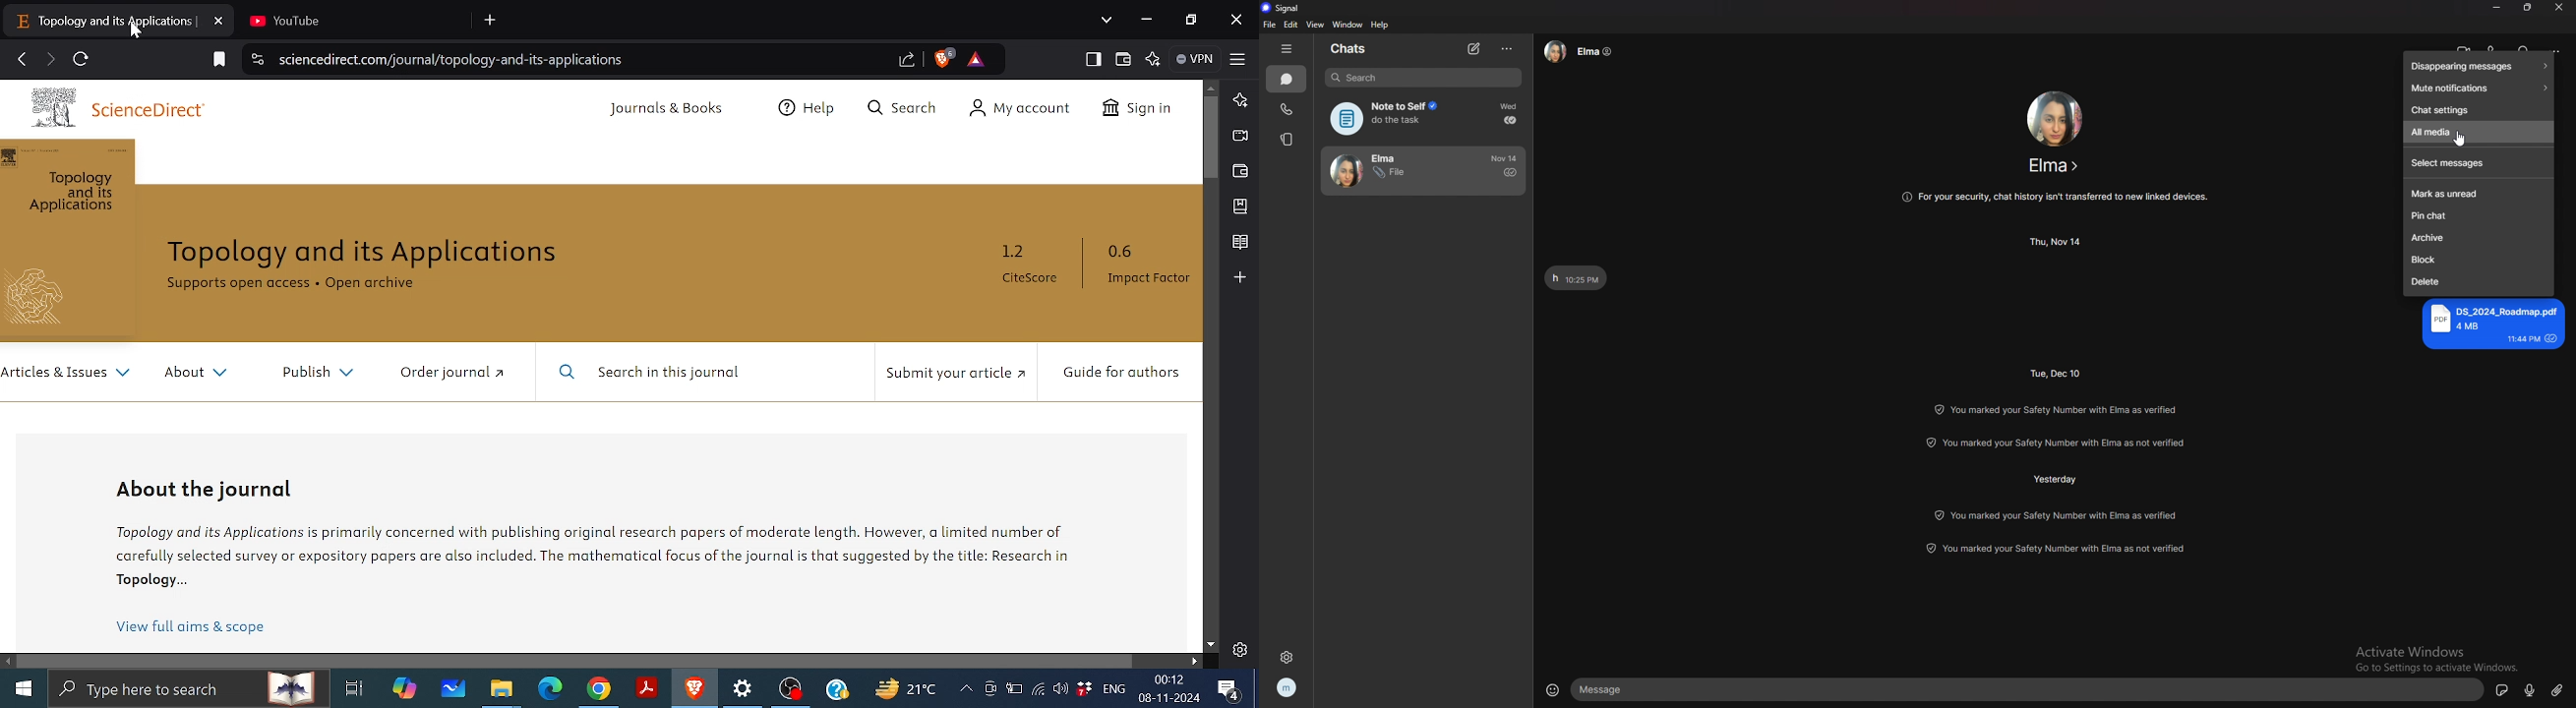  What do you see at coordinates (1394, 171) in the screenshot?
I see `contact` at bounding box center [1394, 171].